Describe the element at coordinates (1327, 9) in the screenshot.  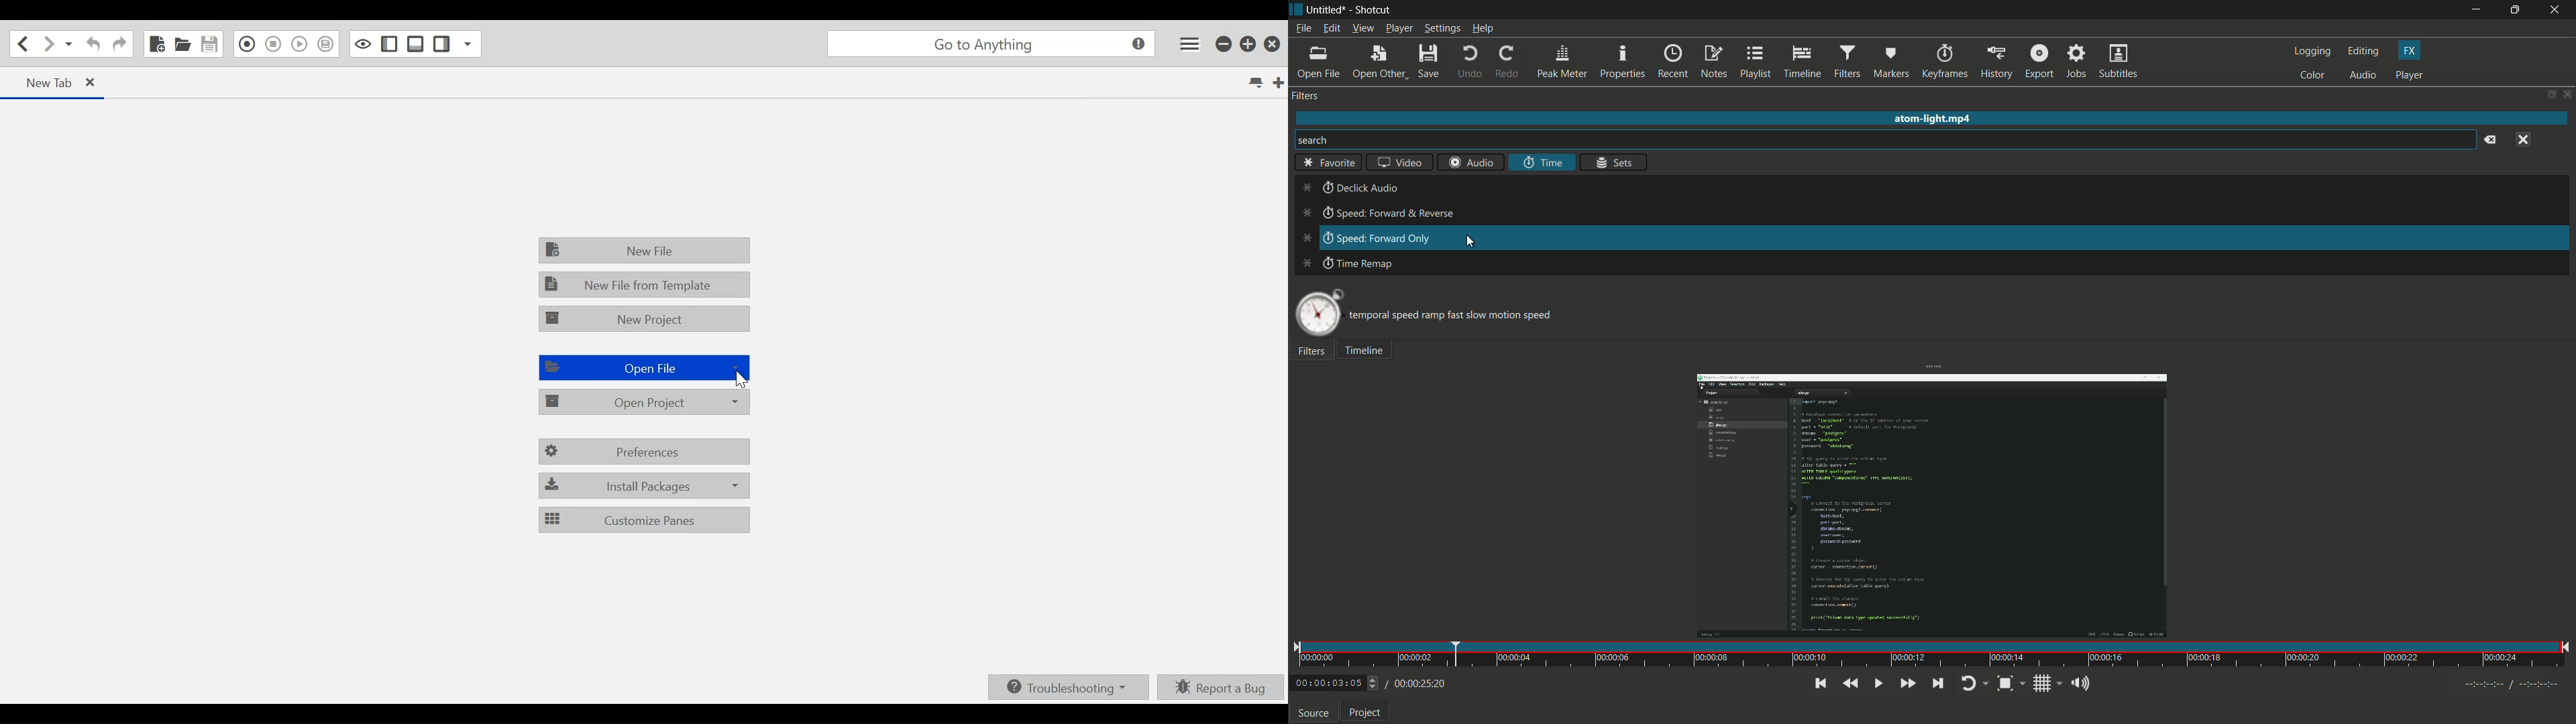
I see `untitled` at that location.